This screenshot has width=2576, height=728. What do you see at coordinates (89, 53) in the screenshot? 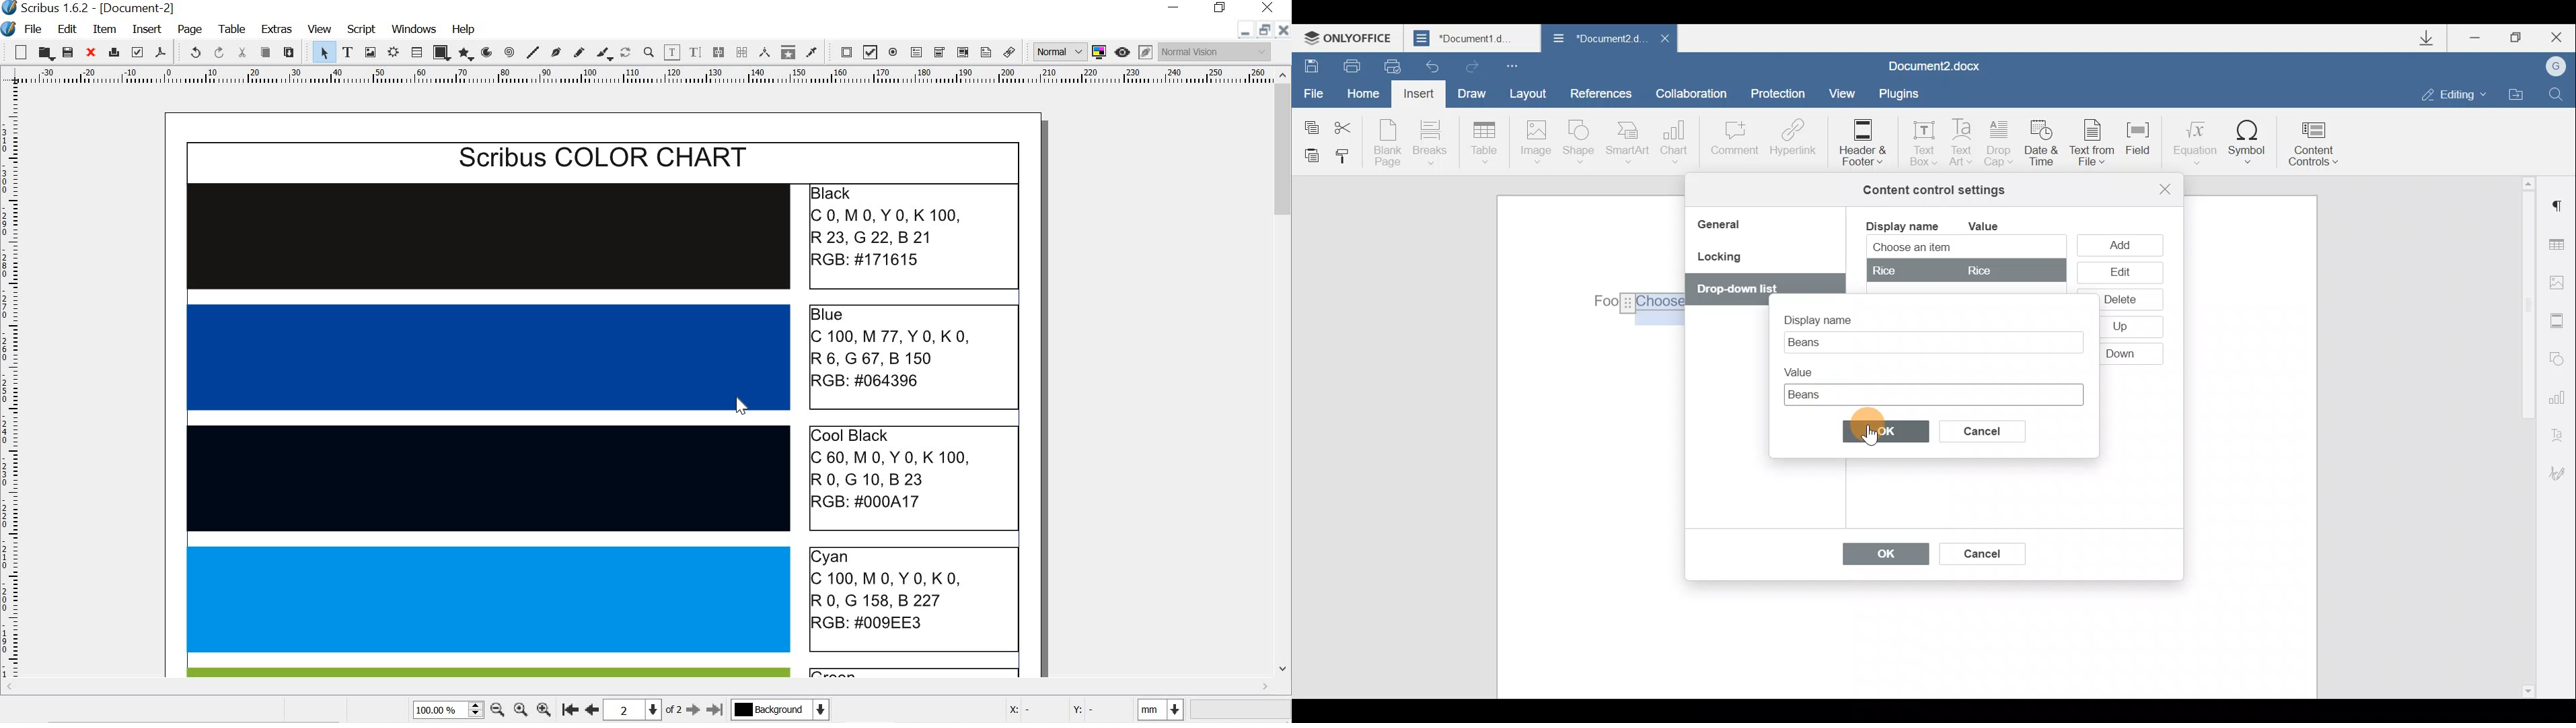
I see `close` at bounding box center [89, 53].